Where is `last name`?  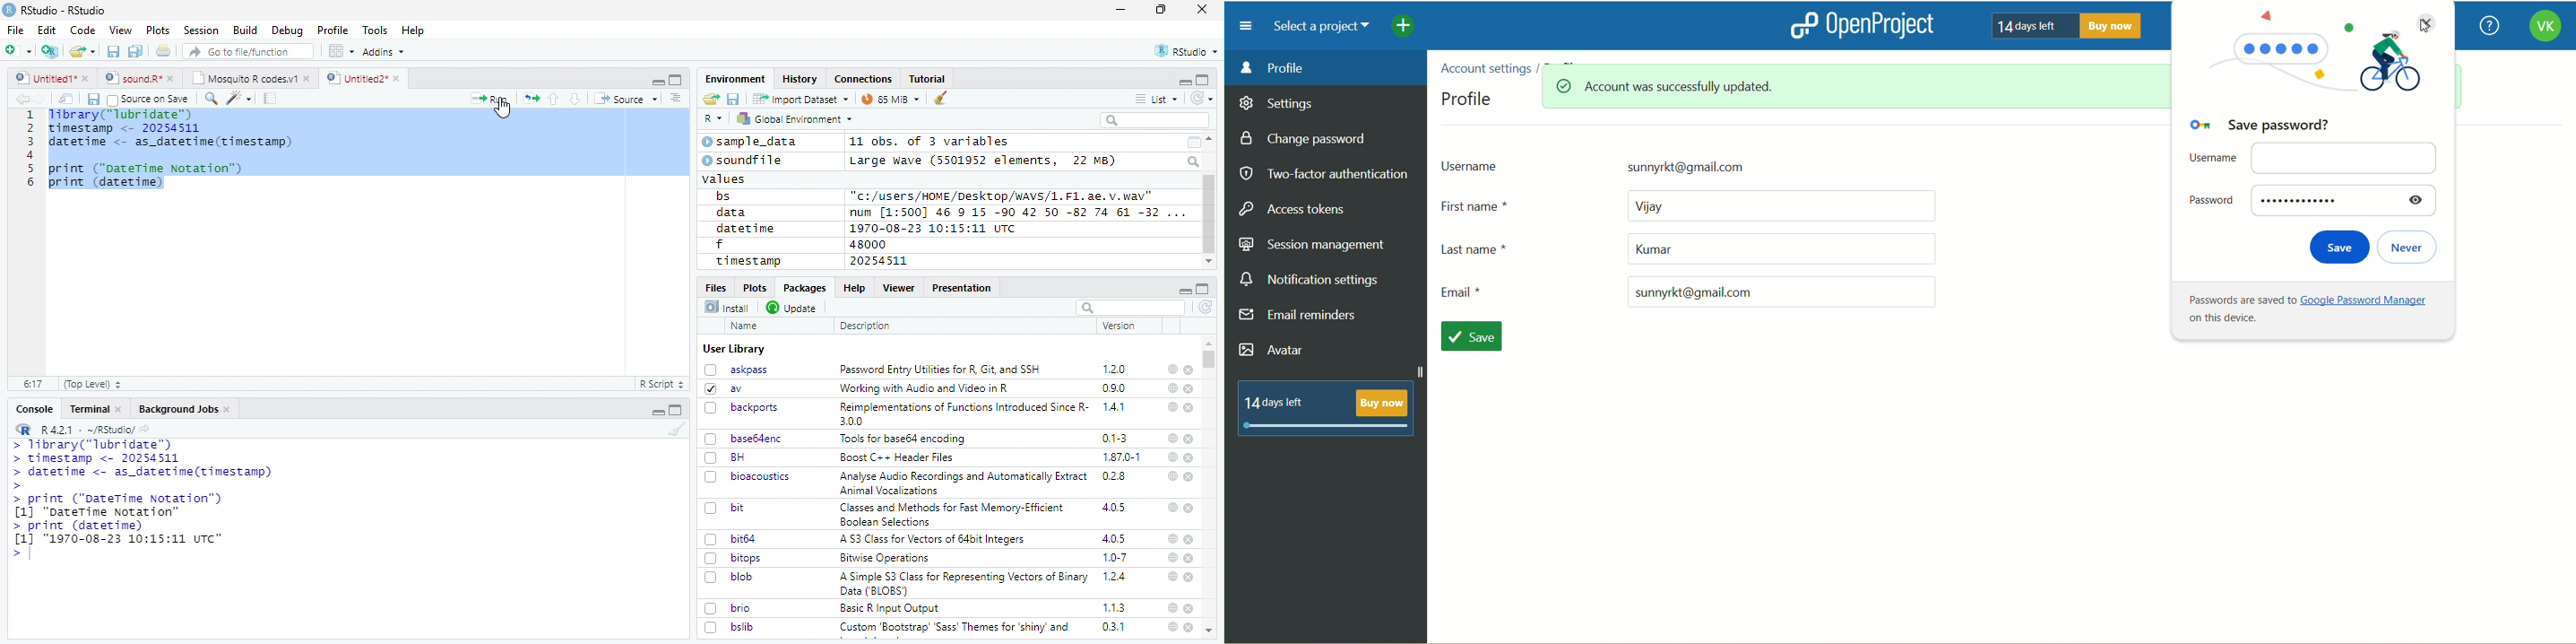
last name is located at coordinates (1690, 252).